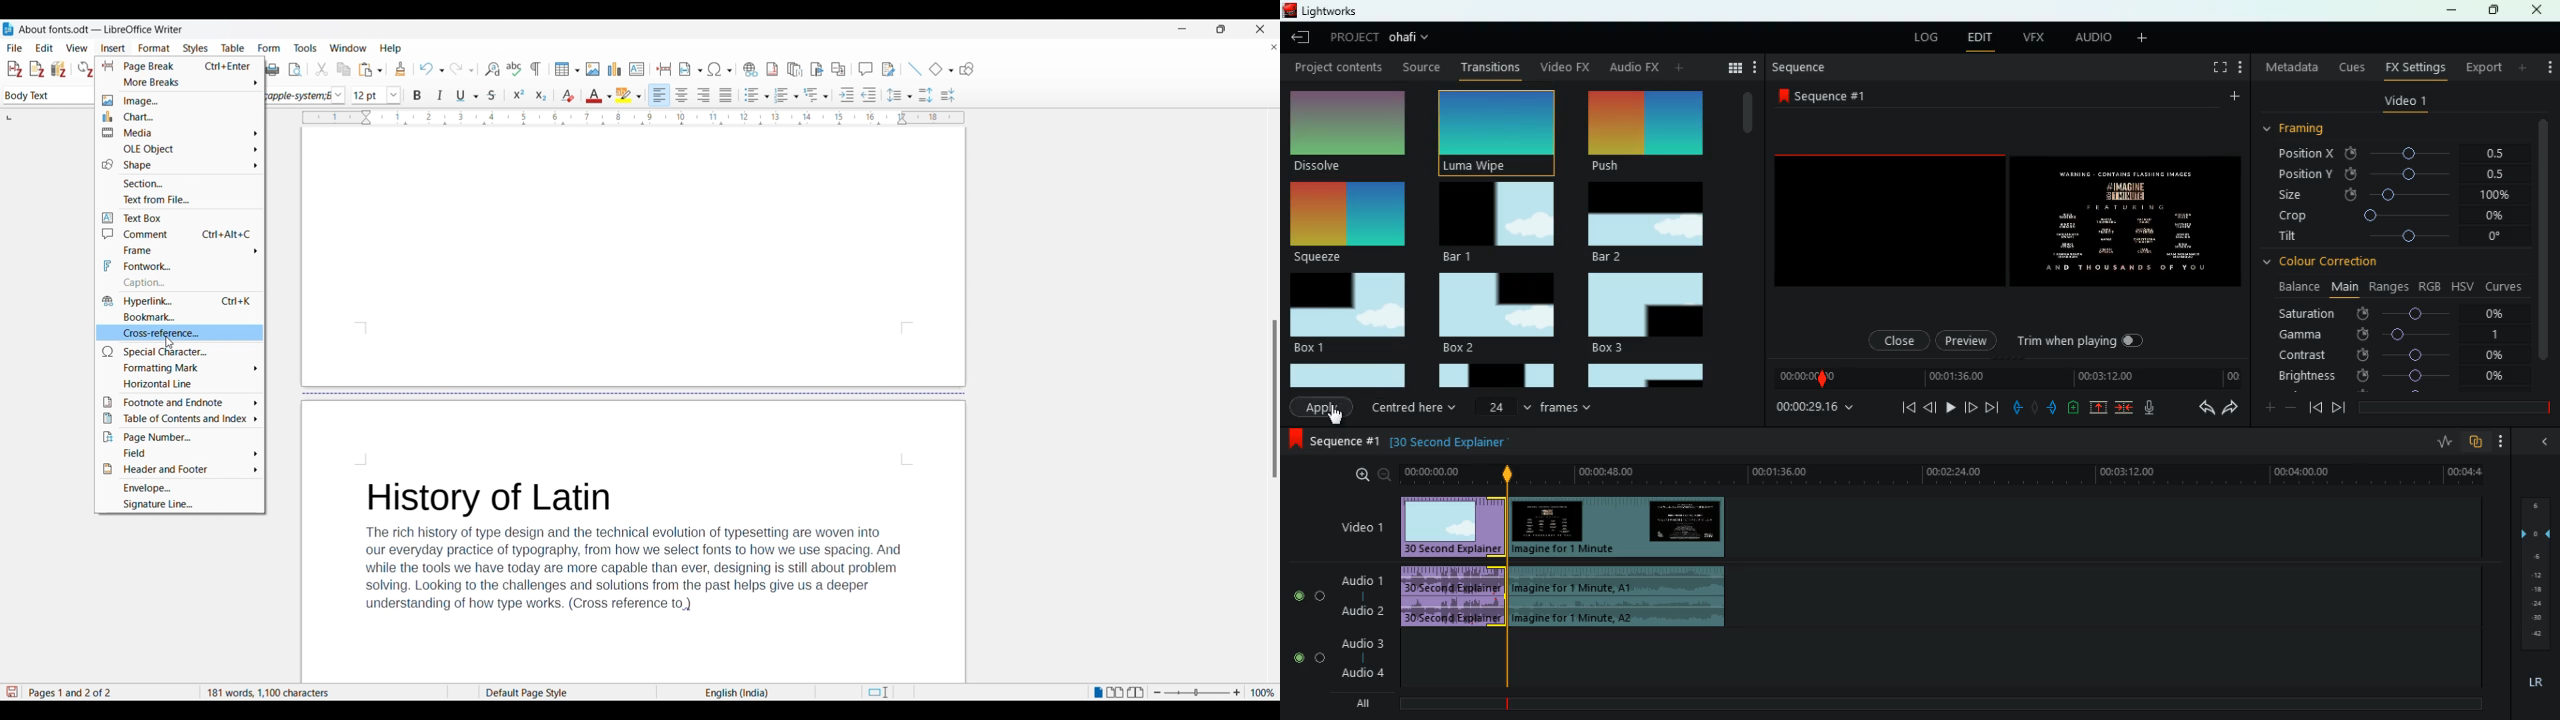  Describe the element at coordinates (659, 95) in the screenshot. I see `Align left, current selection highlighted` at that location.